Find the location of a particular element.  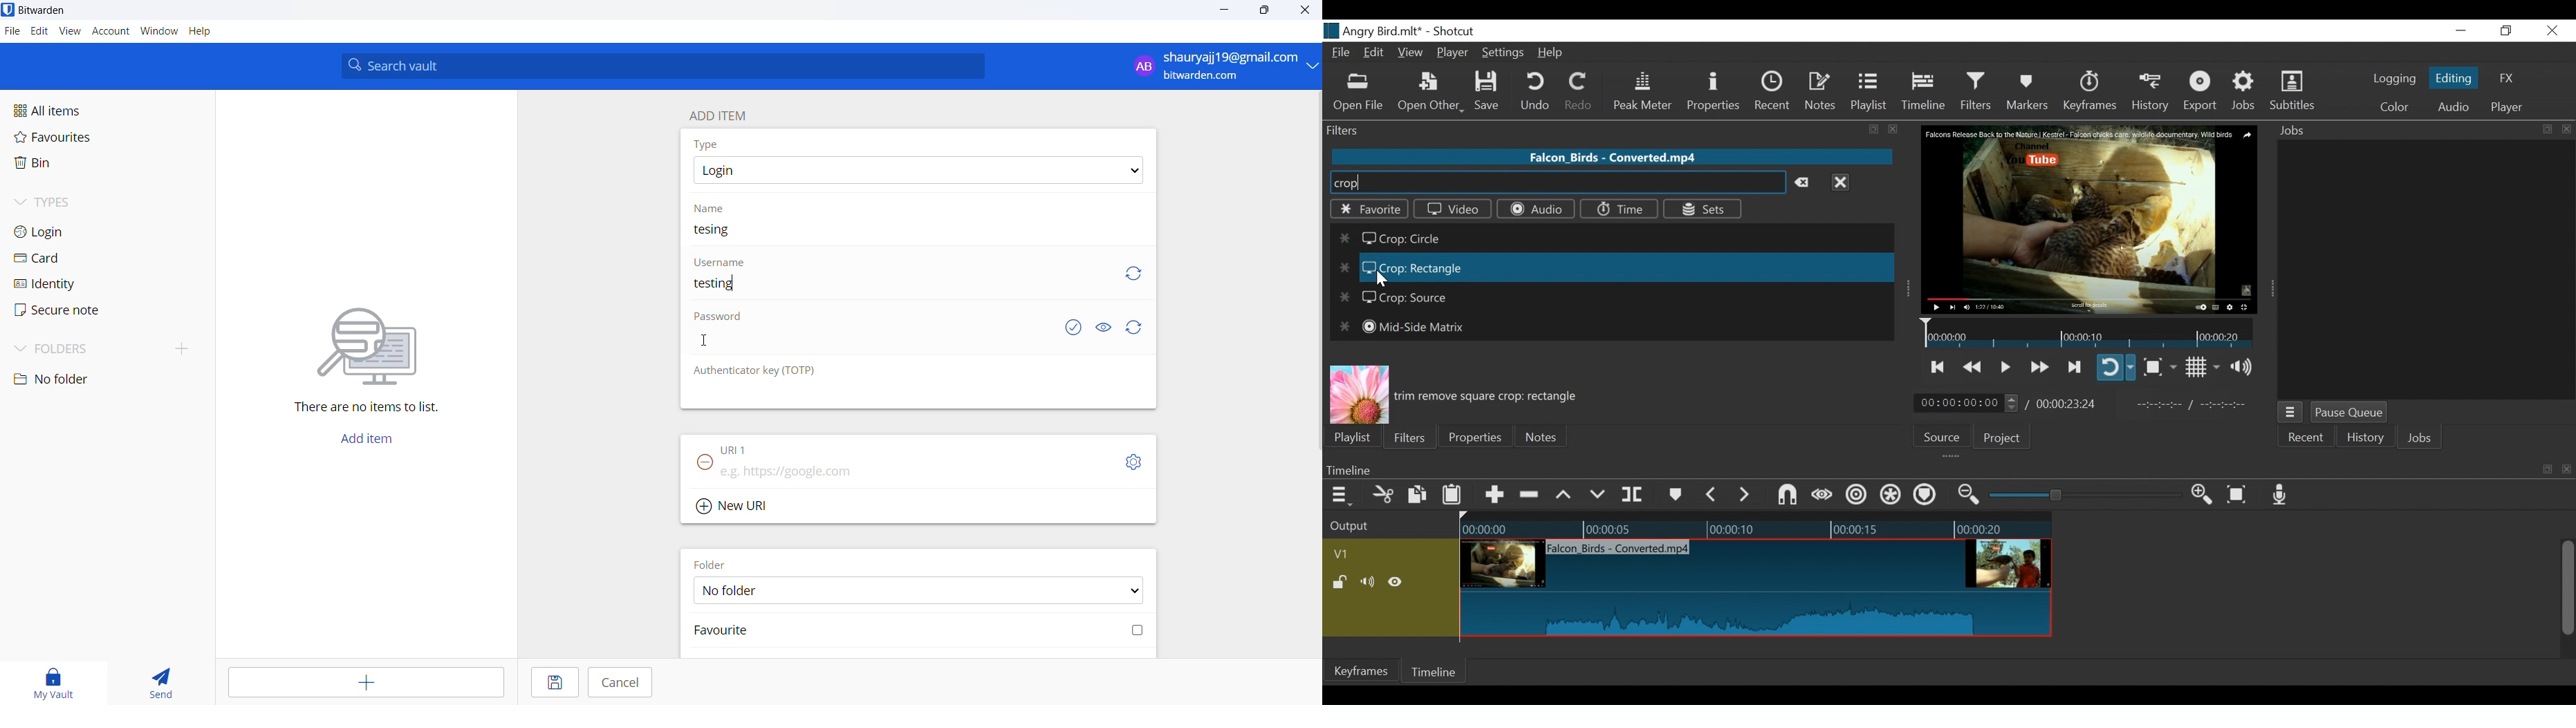

login is located at coordinates (81, 234).